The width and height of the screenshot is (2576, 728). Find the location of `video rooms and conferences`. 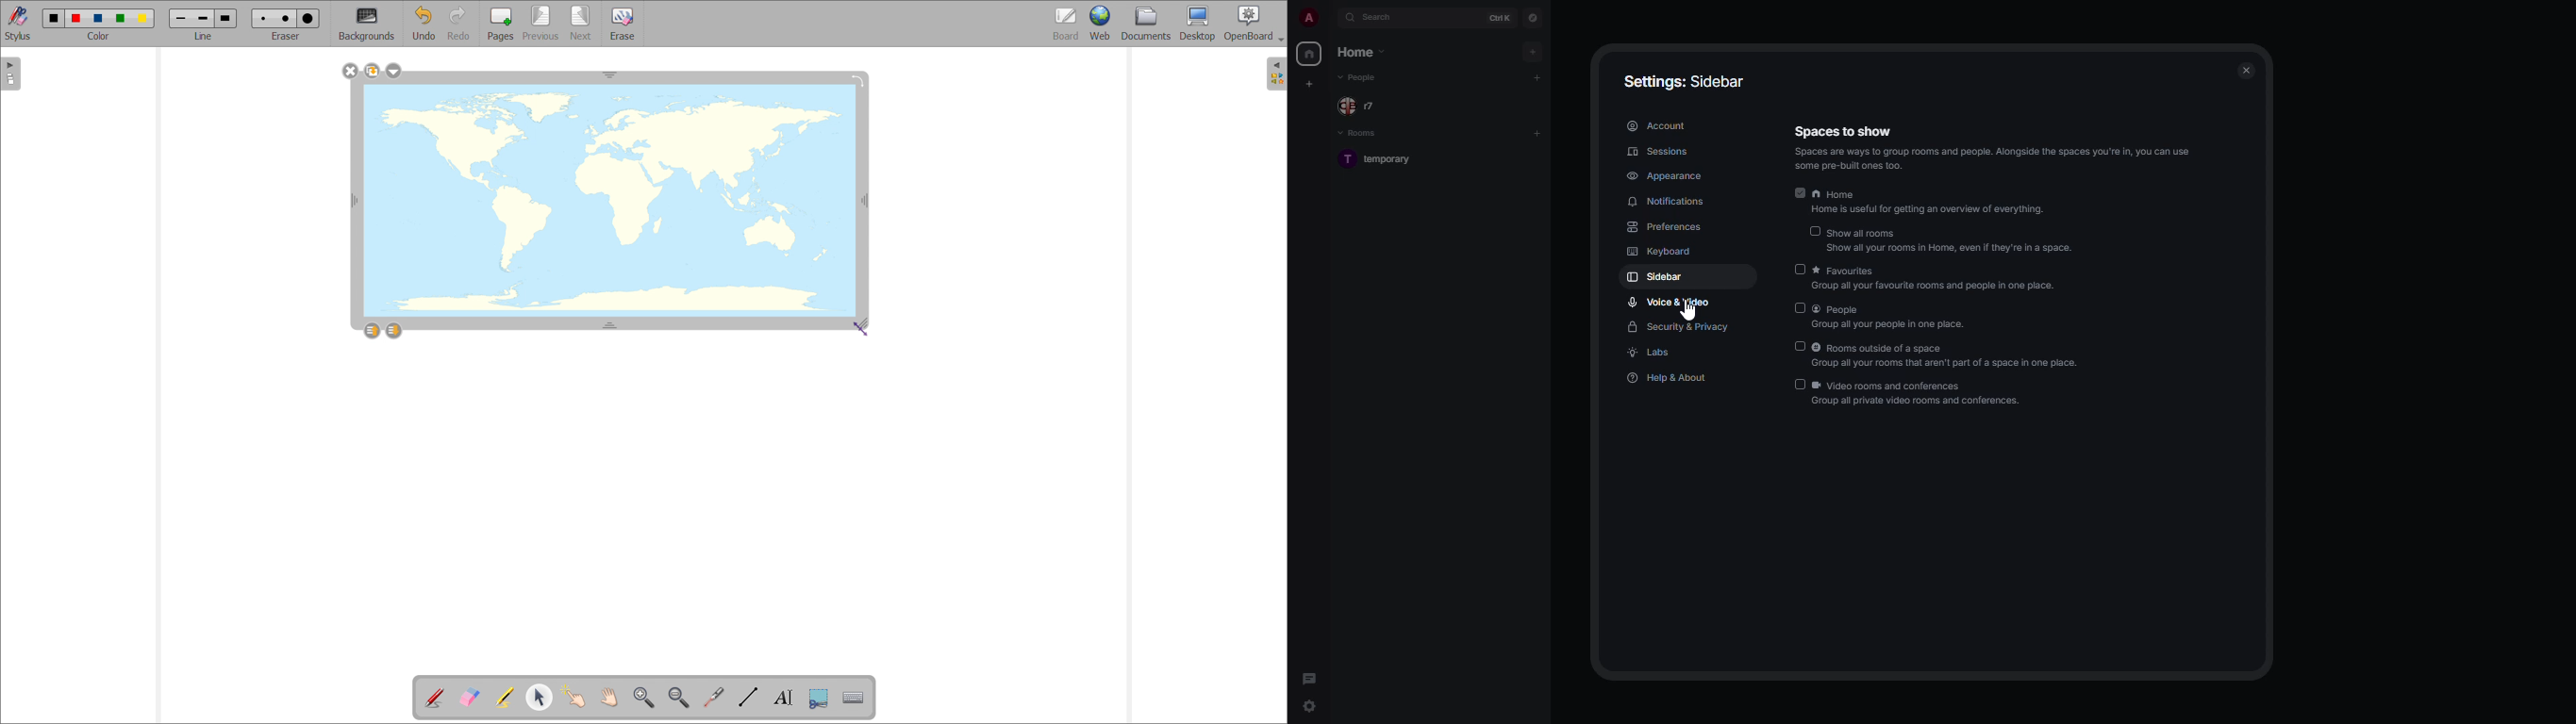

video rooms and conferences is located at coordinates (1901, 386).